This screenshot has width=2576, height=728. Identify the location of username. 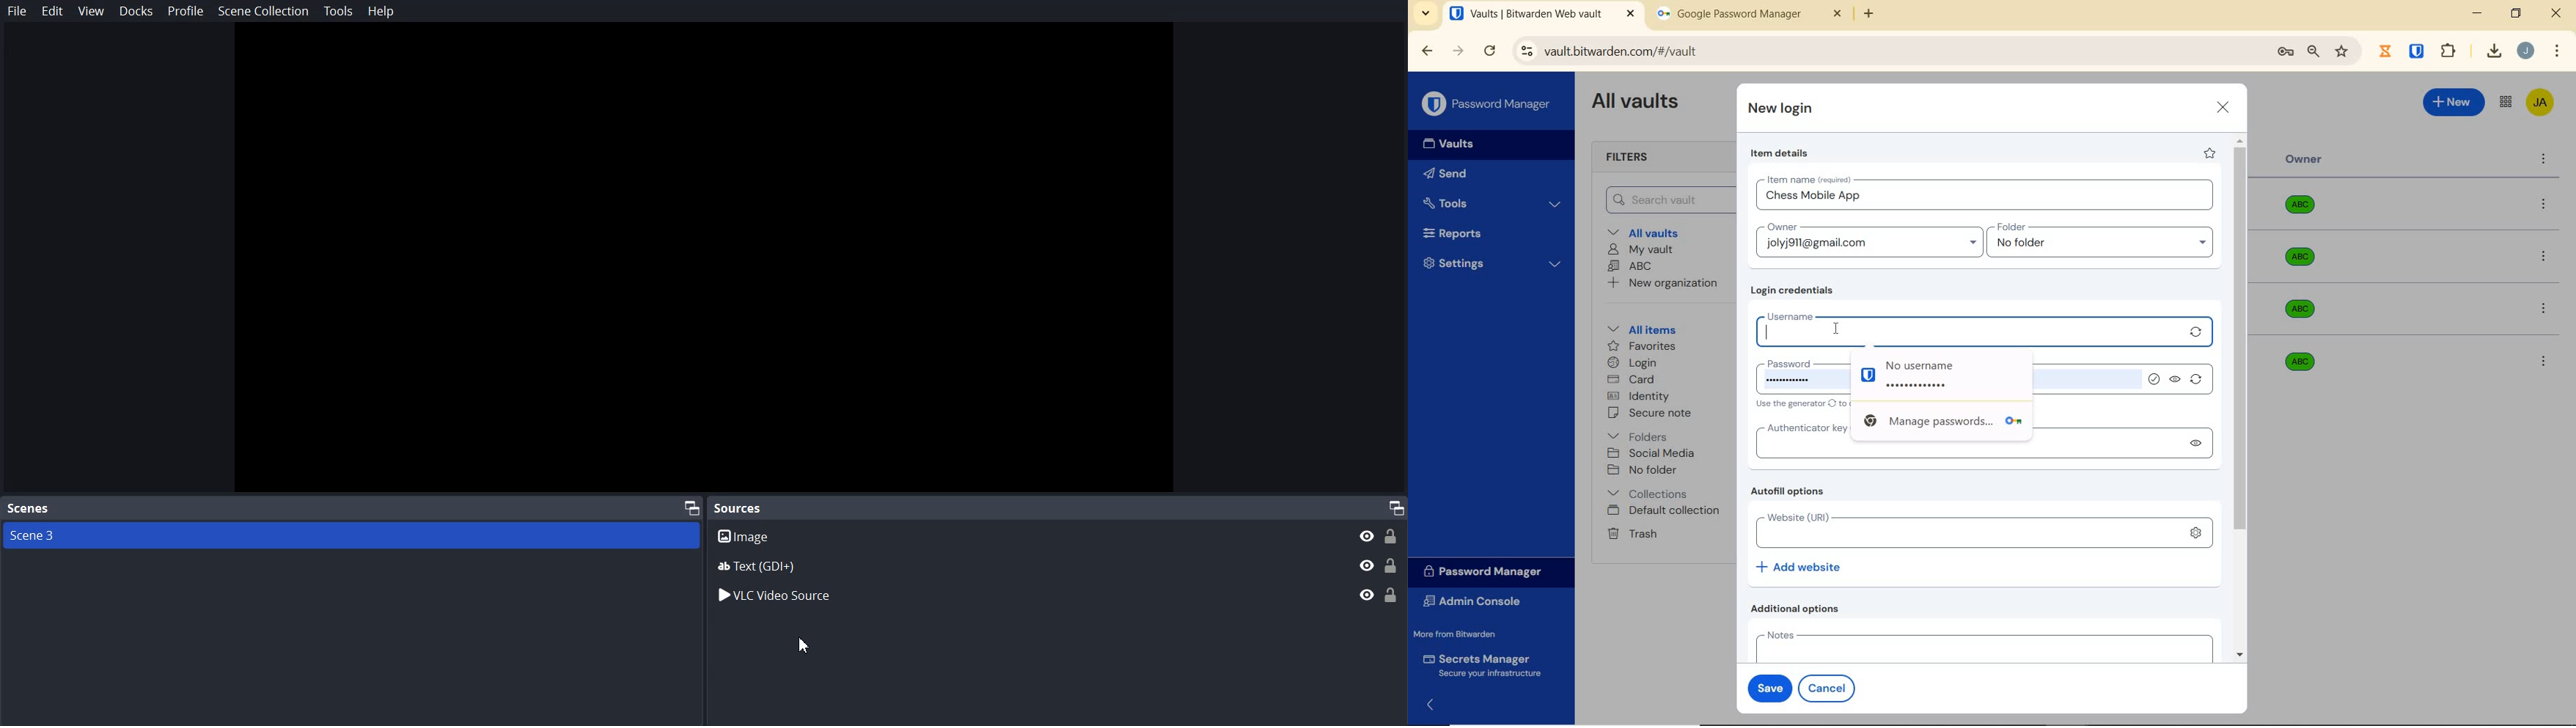
(1966, 329).